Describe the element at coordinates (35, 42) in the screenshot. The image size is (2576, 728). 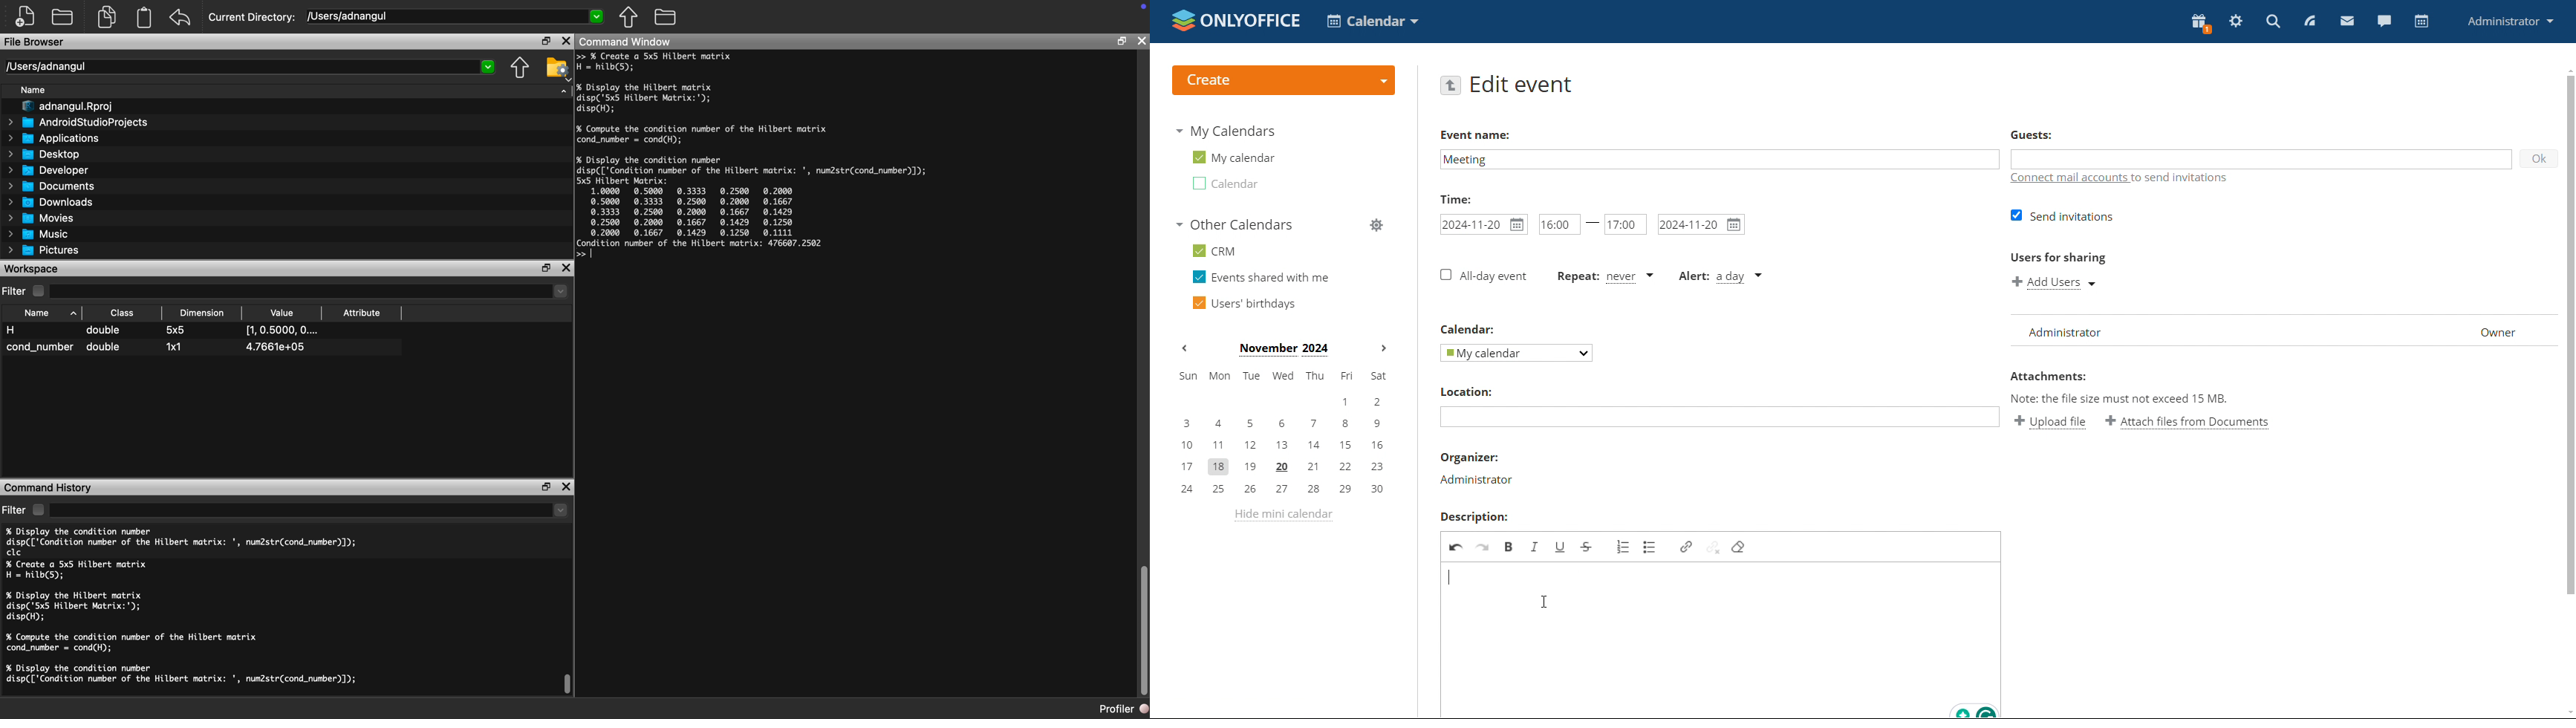
I see `File Browser` at that location.